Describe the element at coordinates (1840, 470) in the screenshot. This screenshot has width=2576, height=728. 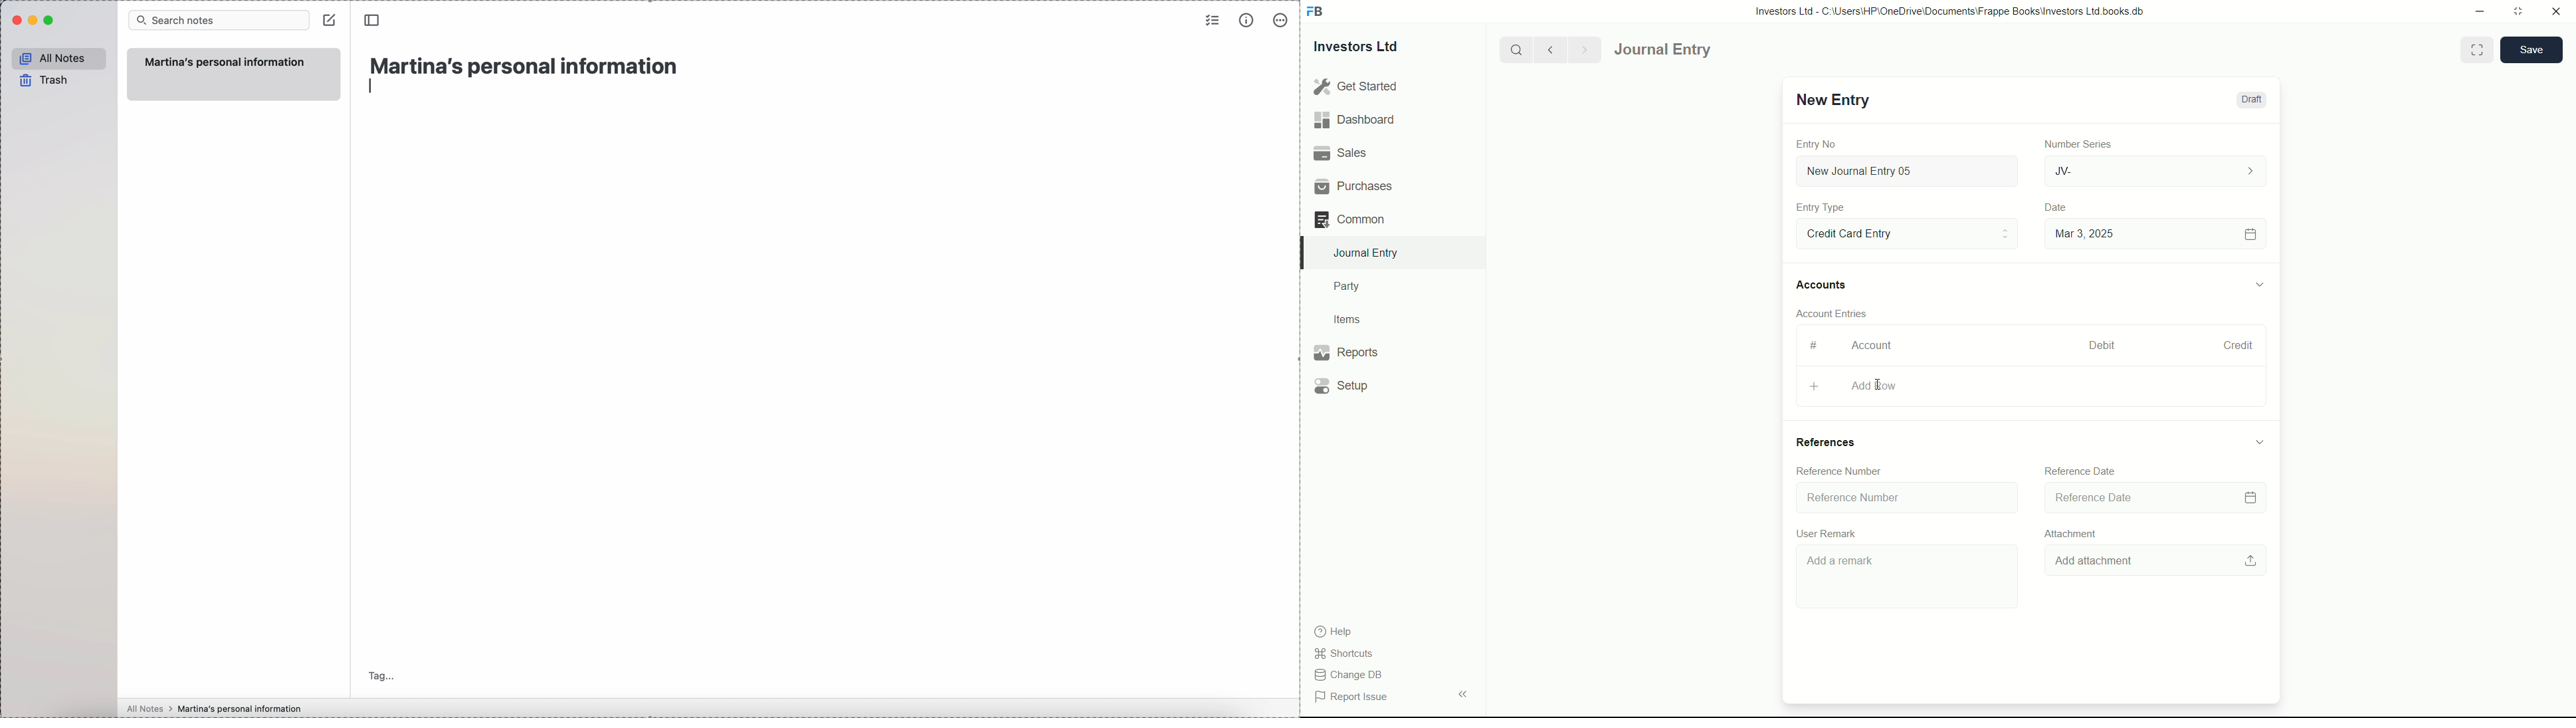
I see `Reference Number` at that location.